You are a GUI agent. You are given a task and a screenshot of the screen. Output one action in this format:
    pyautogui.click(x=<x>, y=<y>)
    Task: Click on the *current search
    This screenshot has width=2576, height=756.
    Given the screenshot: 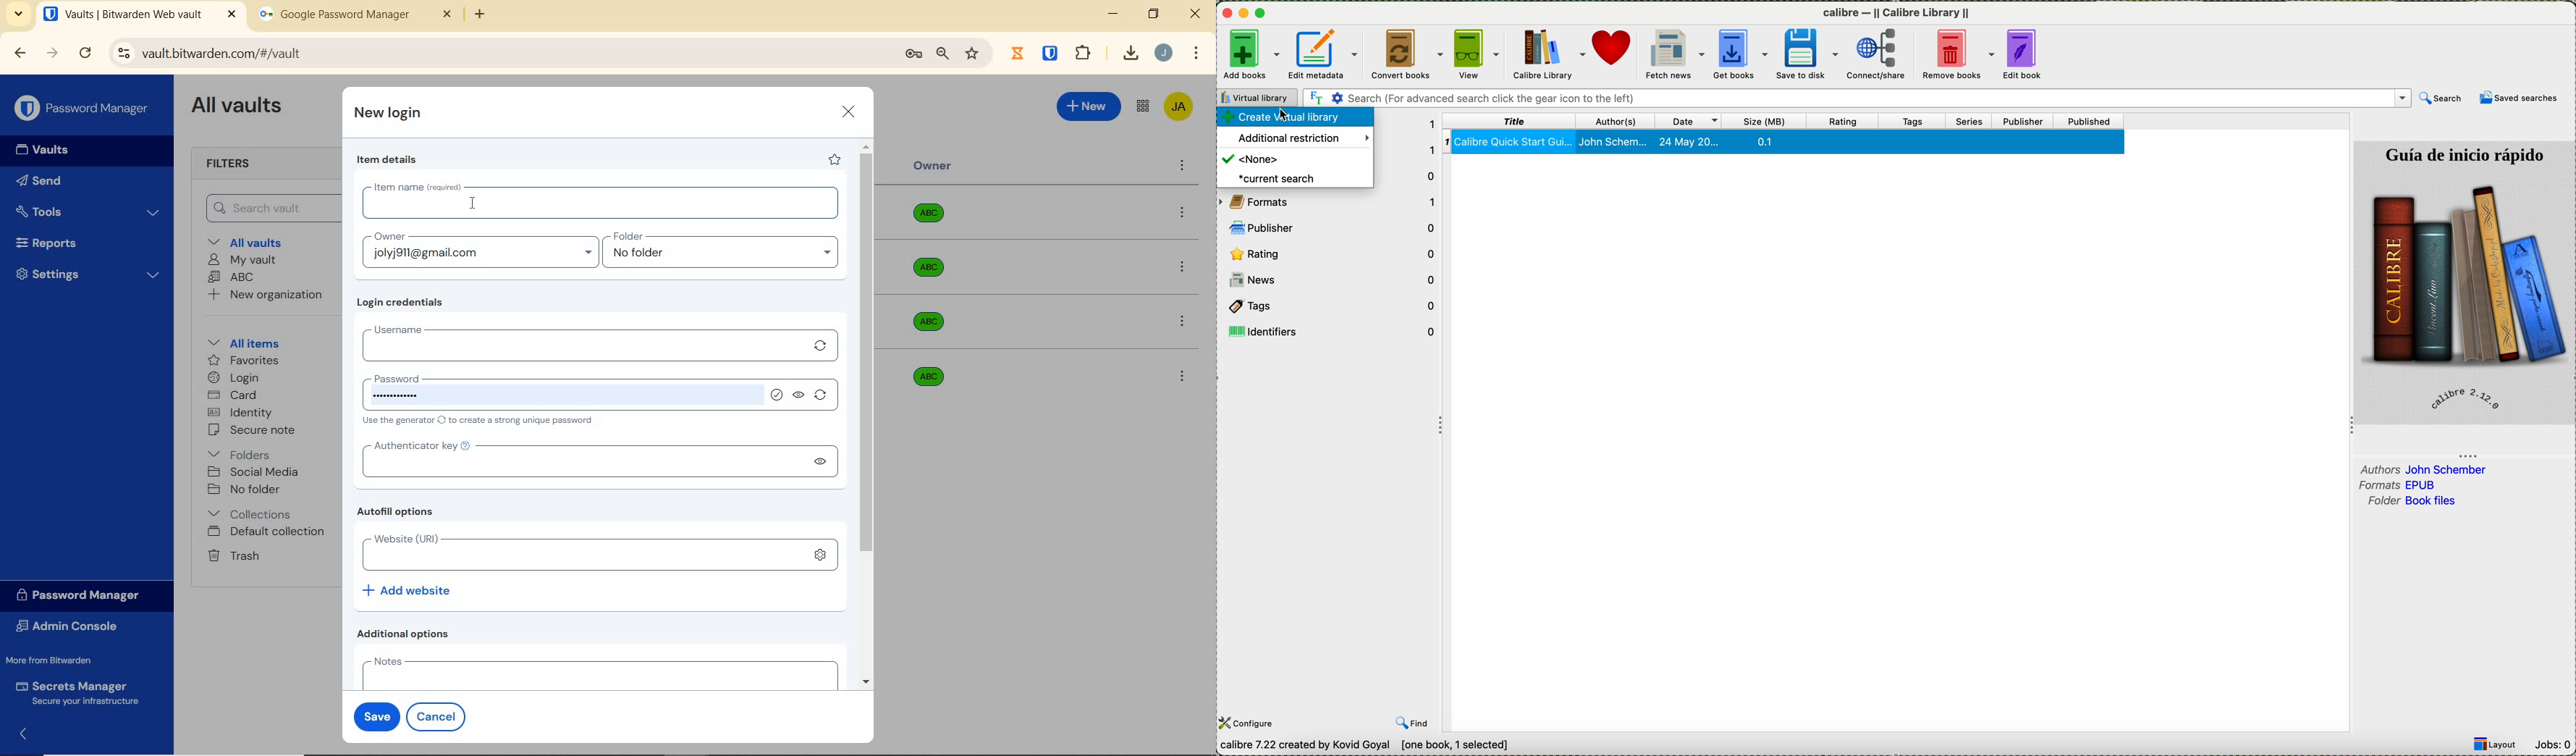 What is the action you would take?
    pyautogui.click(x=1277, y=179)
    